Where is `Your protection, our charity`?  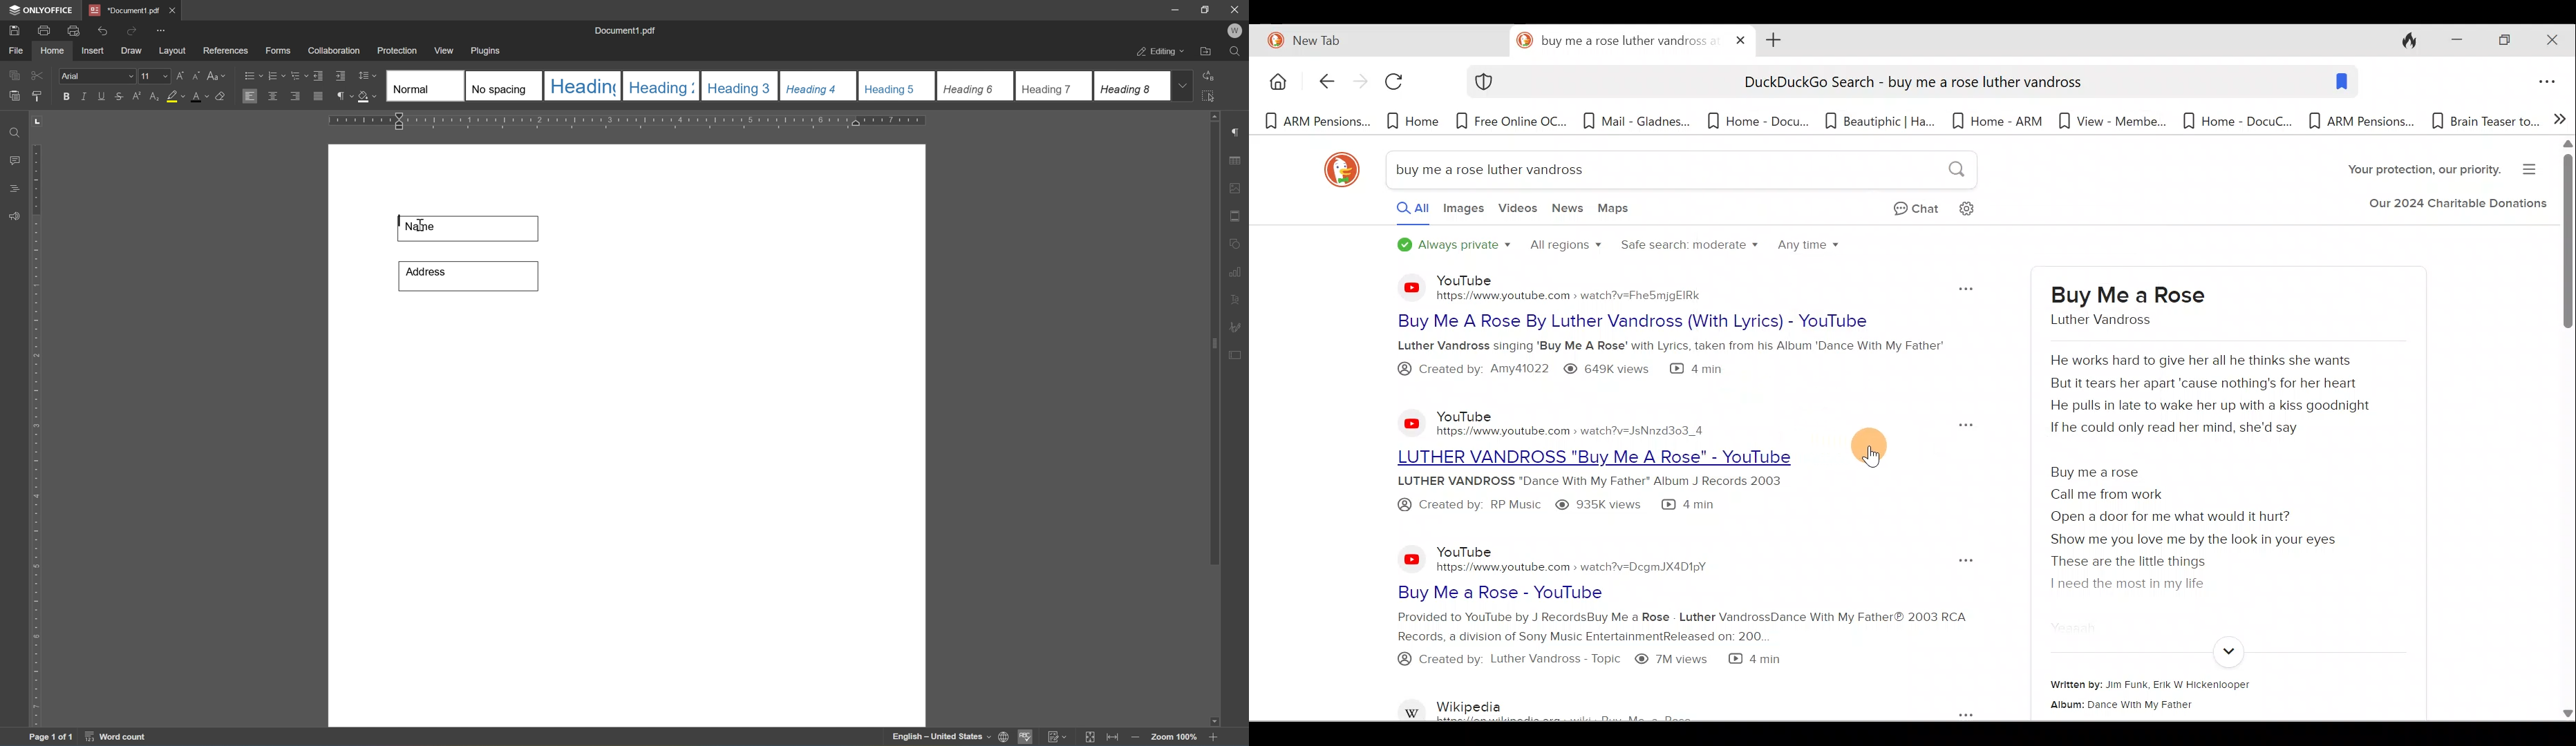
Your protection, our charity is located at coordinates (2412, 171).